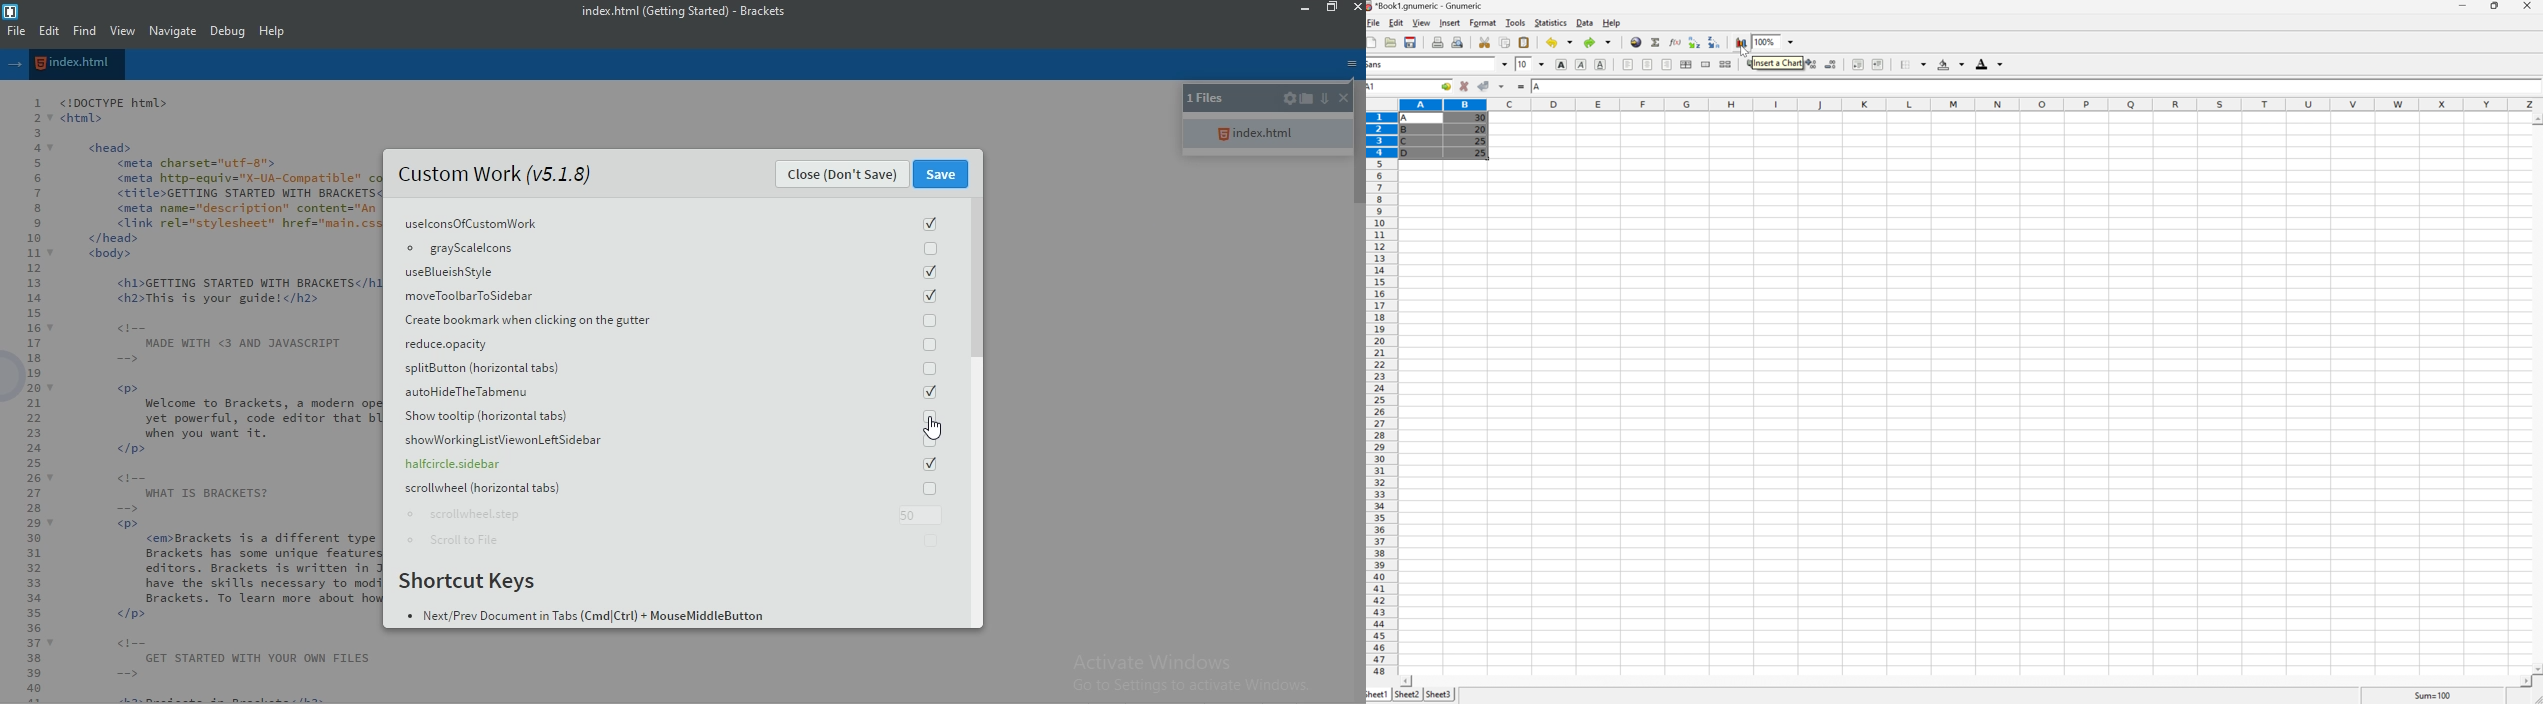 Image resolution: width=2548 pixels, height=728 pixels. Describe the element at coordinates (1289, 97) in the screenshot. I see `settings` at that location.